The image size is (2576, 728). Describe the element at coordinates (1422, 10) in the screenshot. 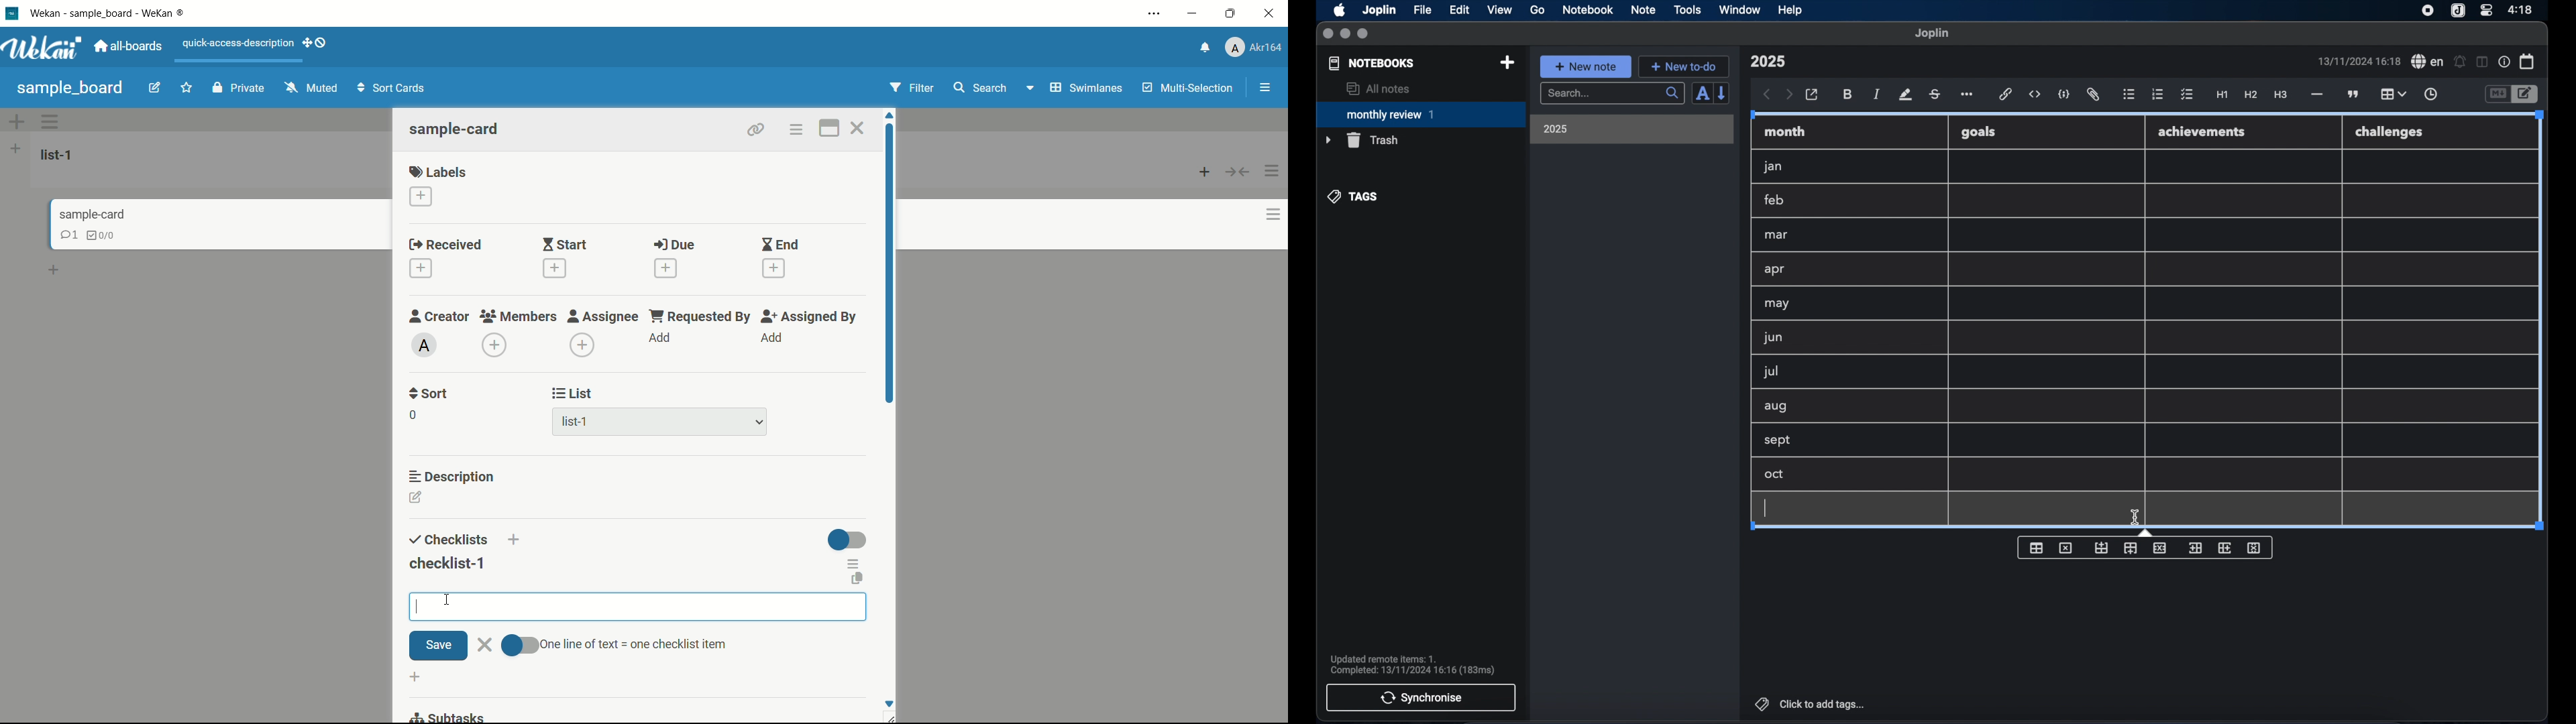

I see `file` at that location.